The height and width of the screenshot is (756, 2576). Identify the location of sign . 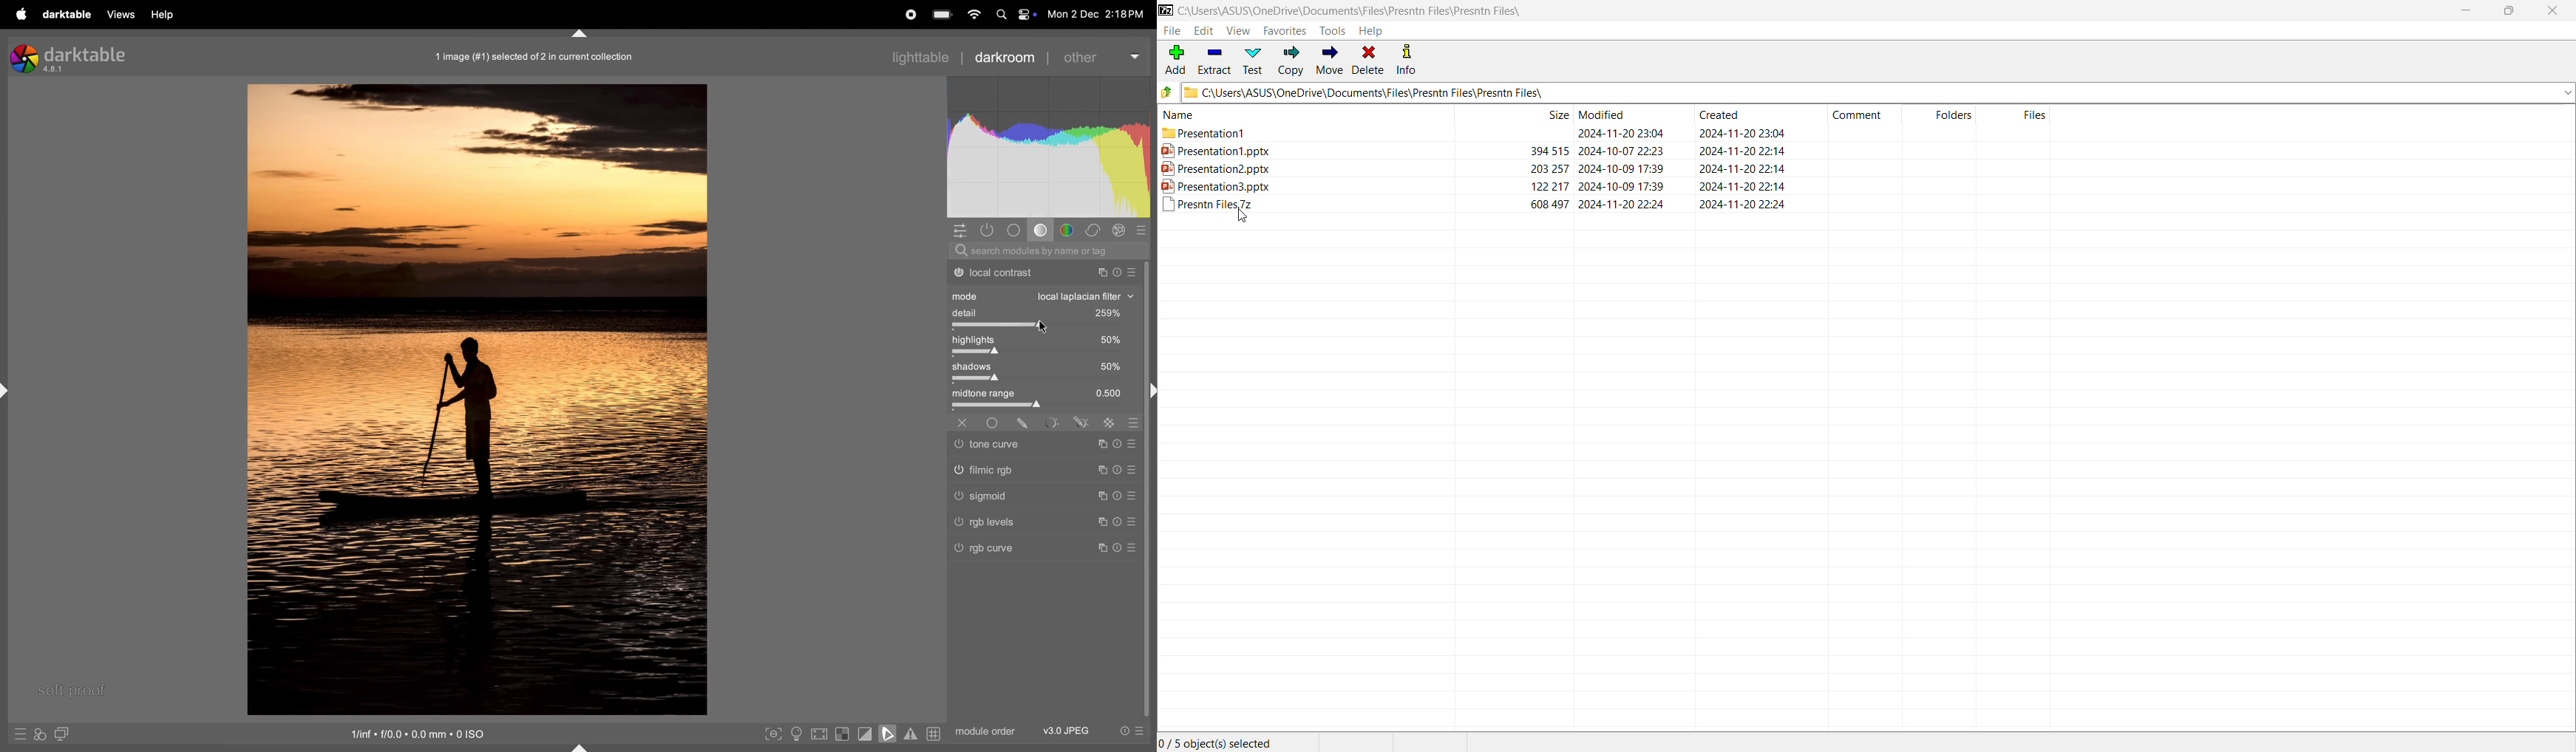
(1117, 496).